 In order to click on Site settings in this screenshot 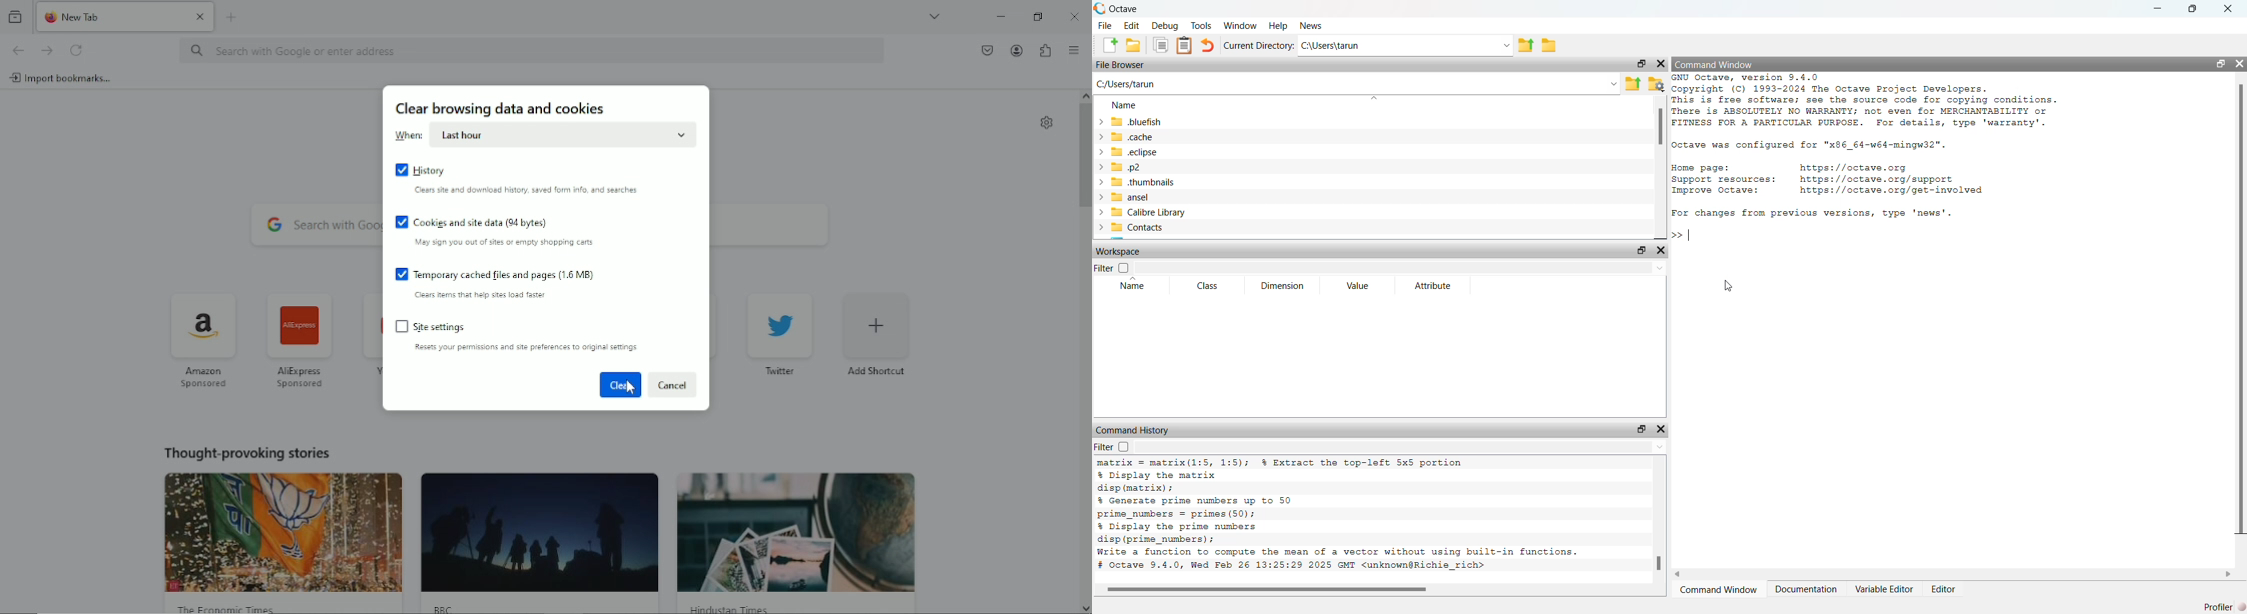, I will do `click(435, 327)`.